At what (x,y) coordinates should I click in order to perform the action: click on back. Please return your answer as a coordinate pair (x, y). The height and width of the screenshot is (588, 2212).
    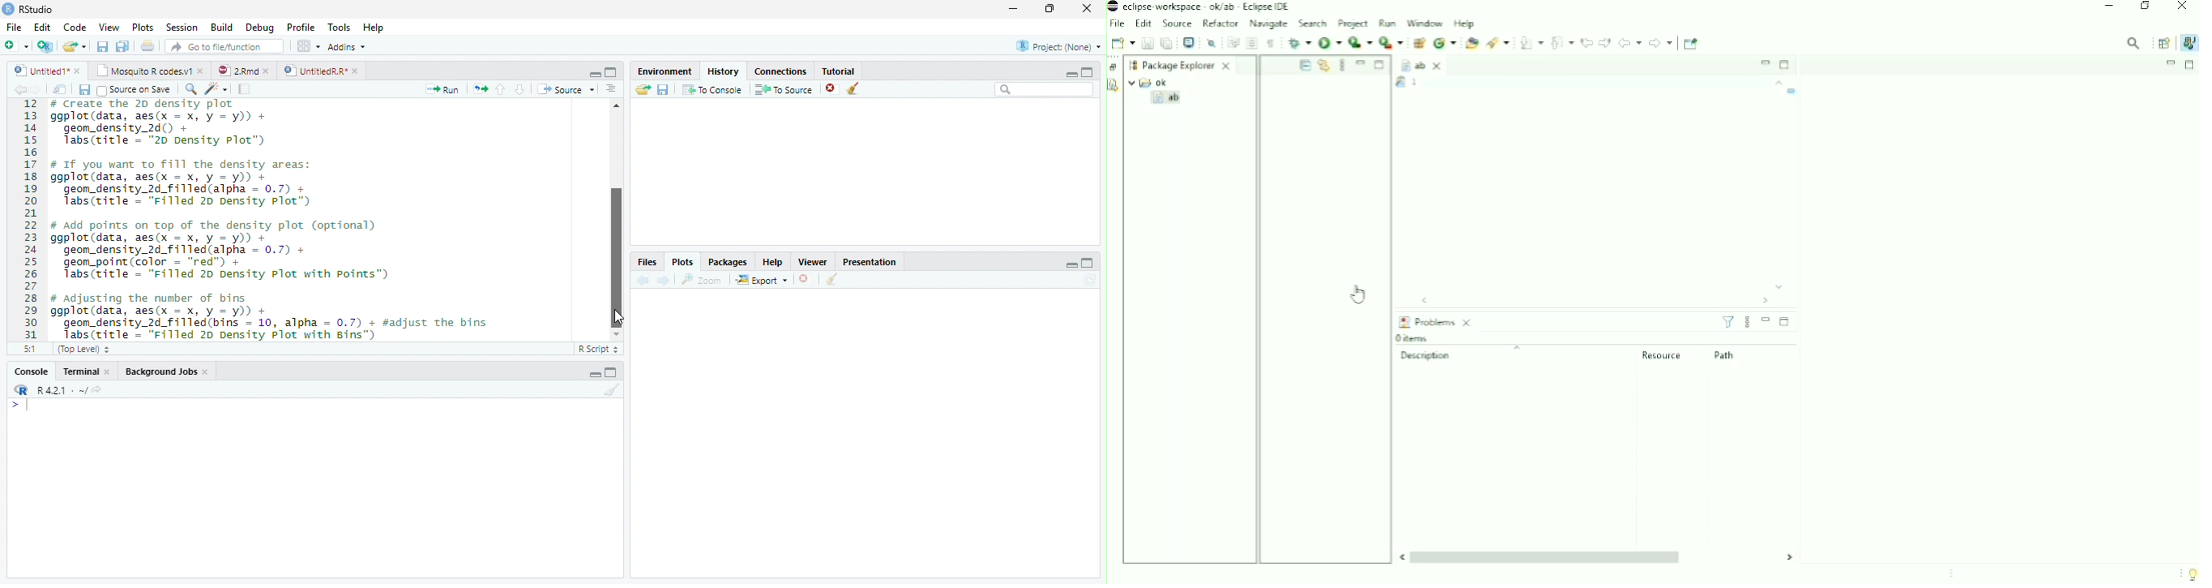
    Looking at the image, I should click on (641, 280).